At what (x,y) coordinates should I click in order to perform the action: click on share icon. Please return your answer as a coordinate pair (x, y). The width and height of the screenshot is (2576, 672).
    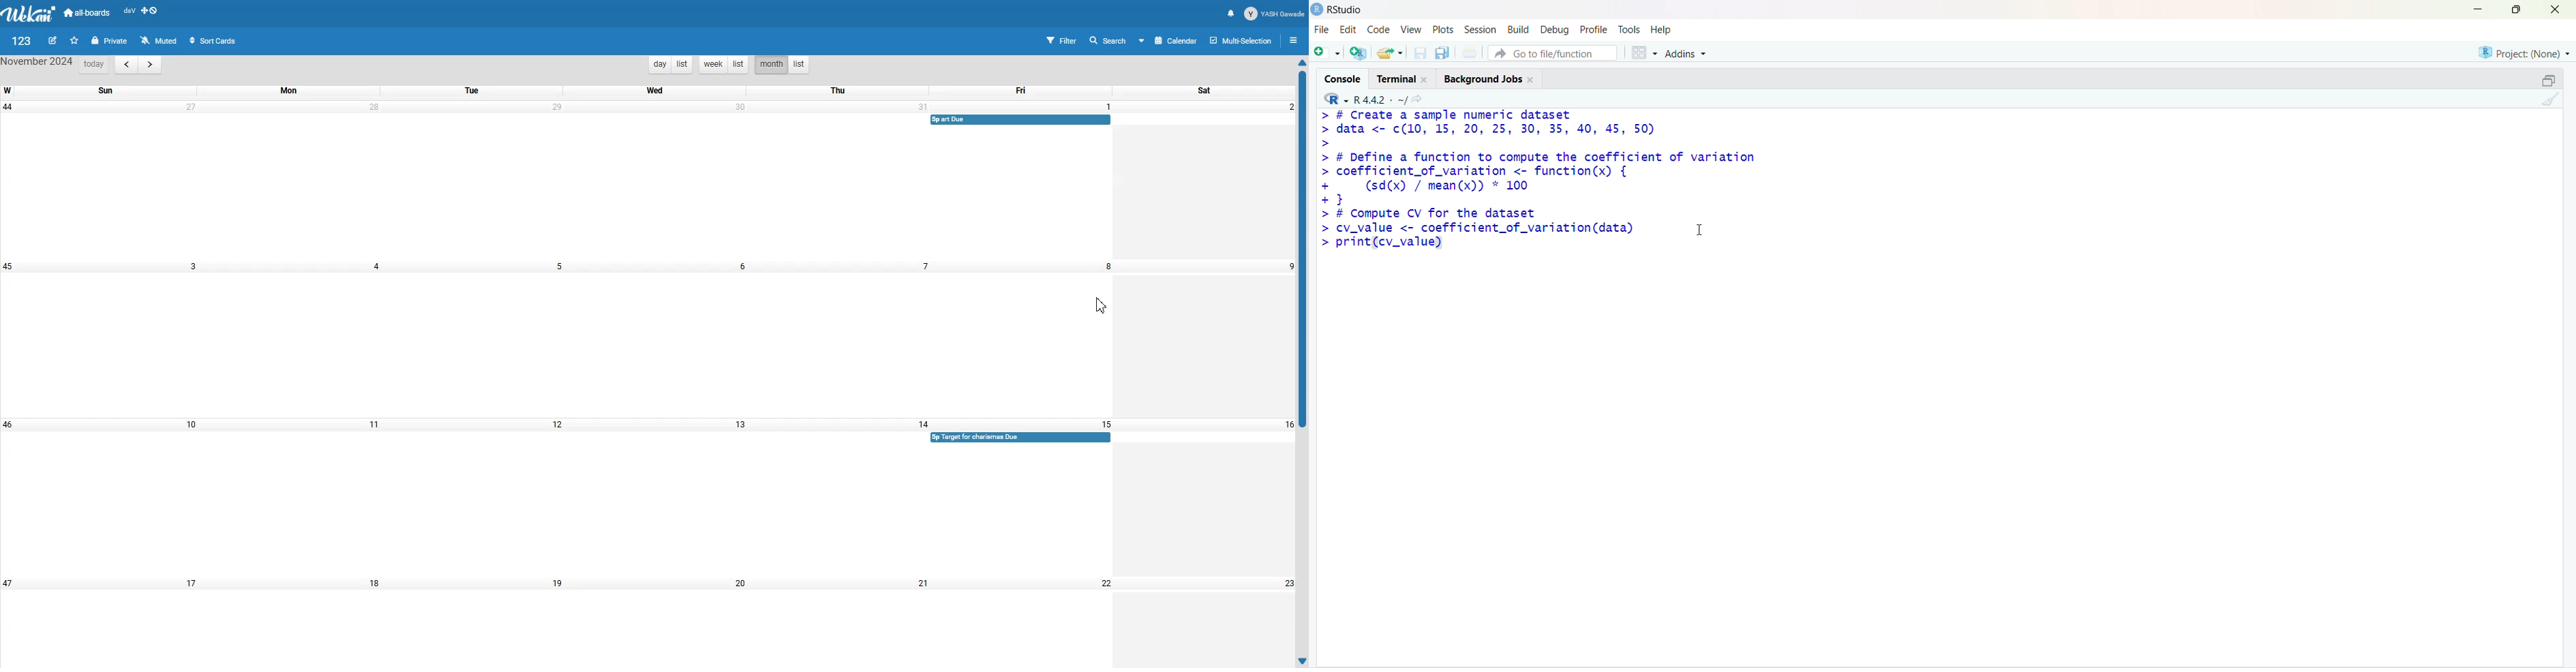
    Looking at the image, I should click on (1418, 99).